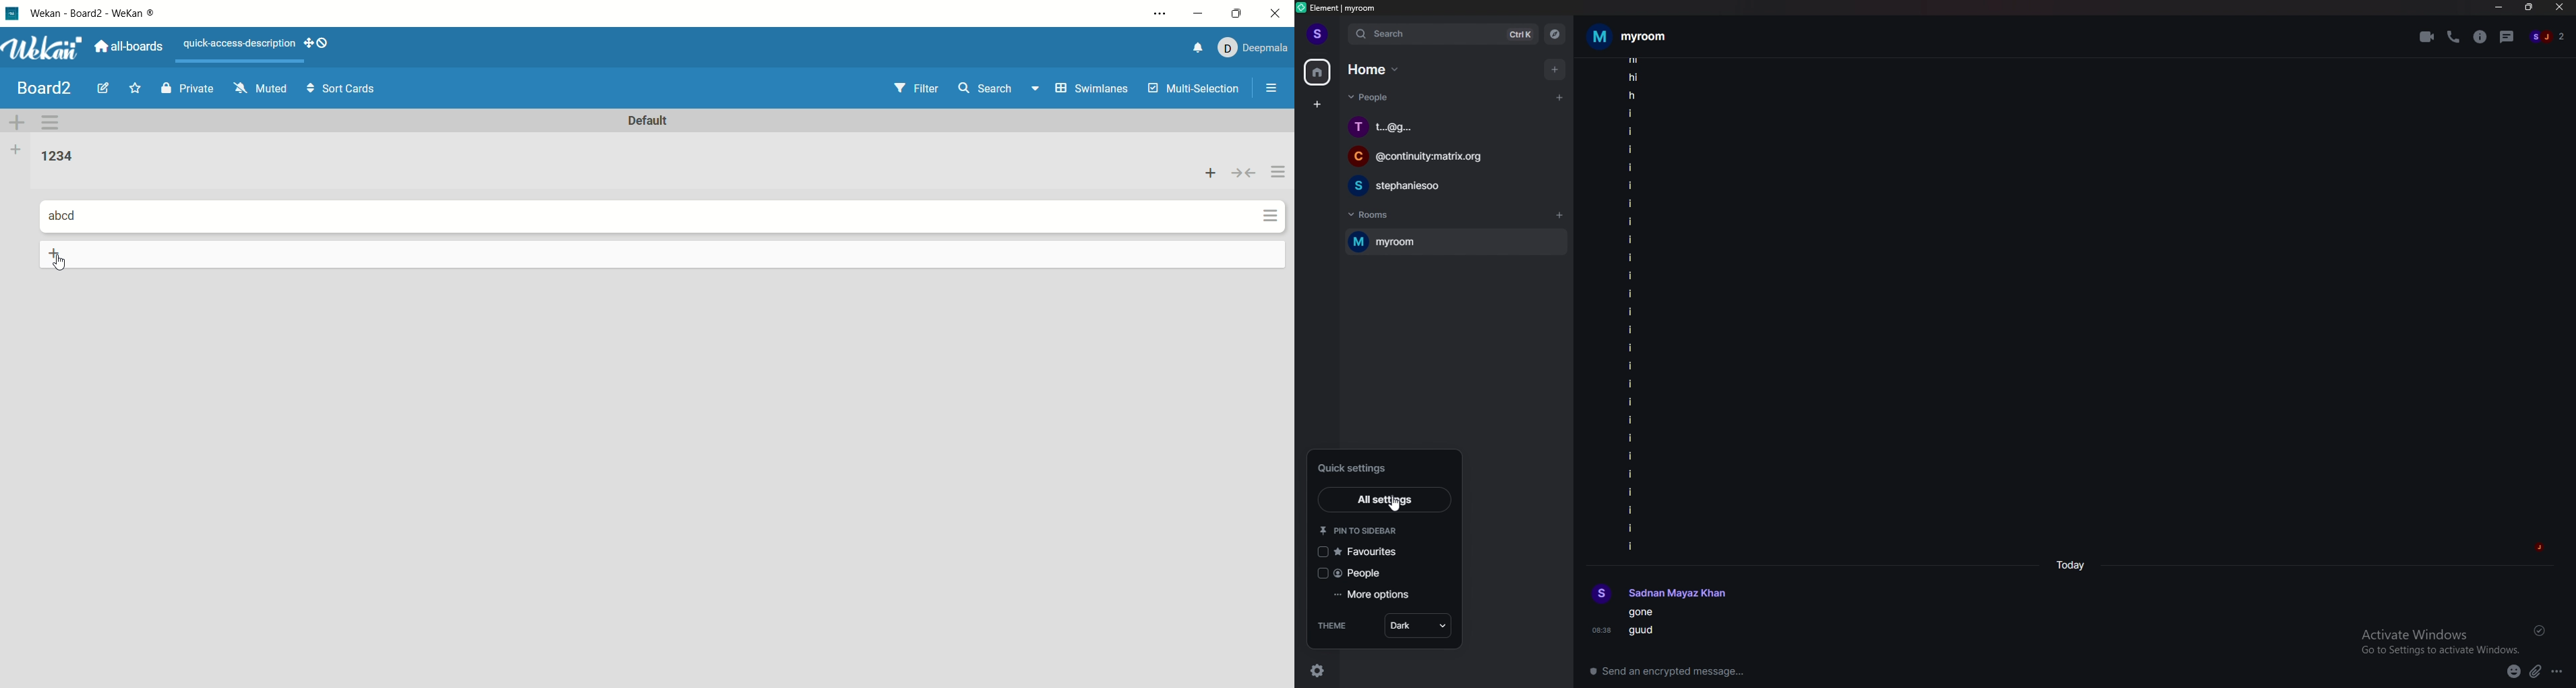 The image size is (2576, 700). I want to click on collapse, so click(1245, 173).